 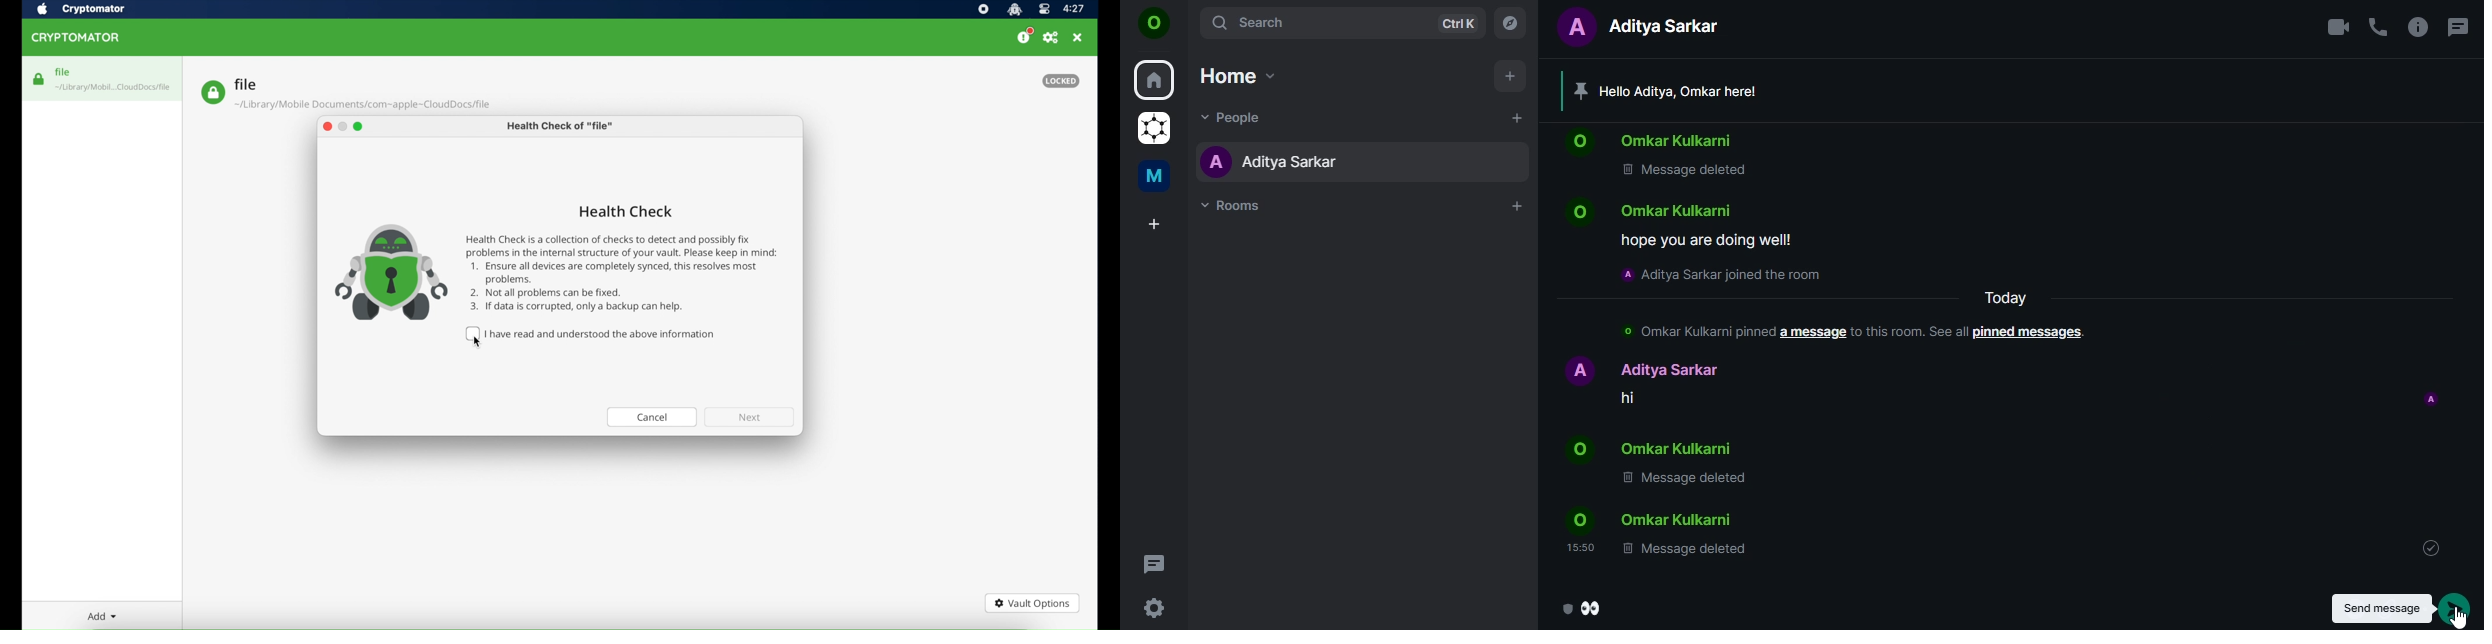 I want to click on search, so click(x=1345, y=23).